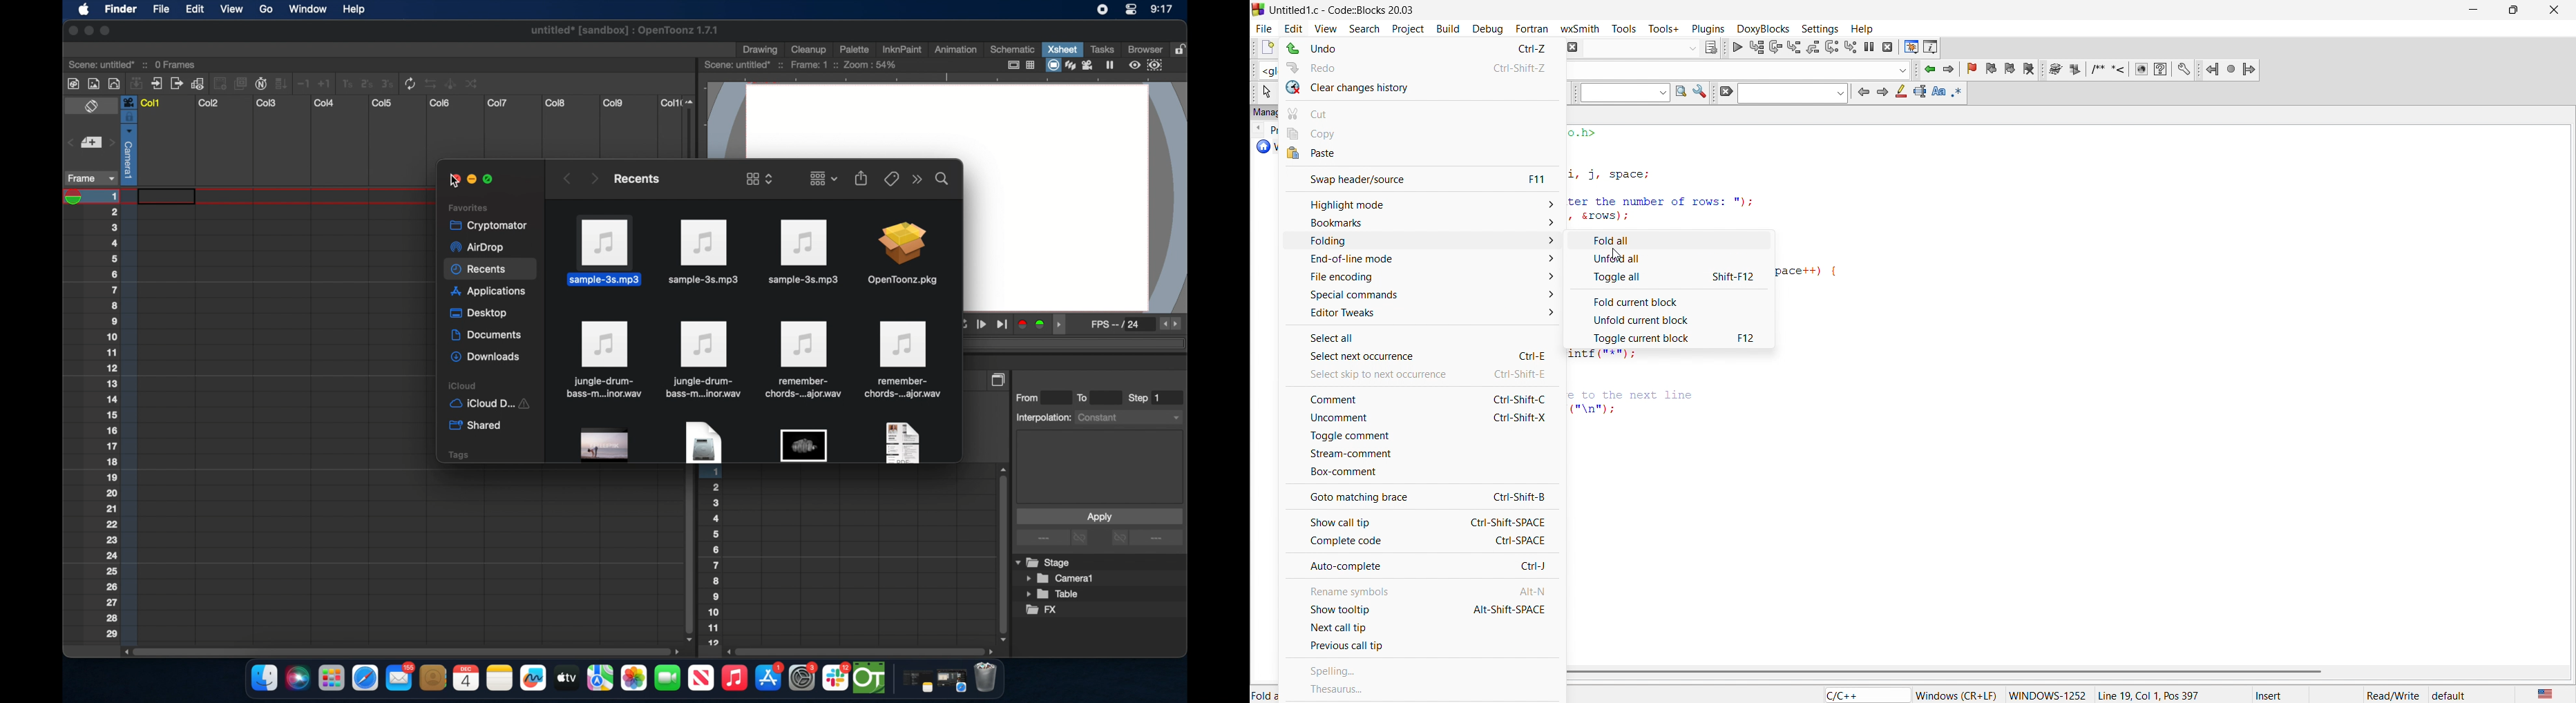  I want to click on thesaurus, so click(1422, 689).